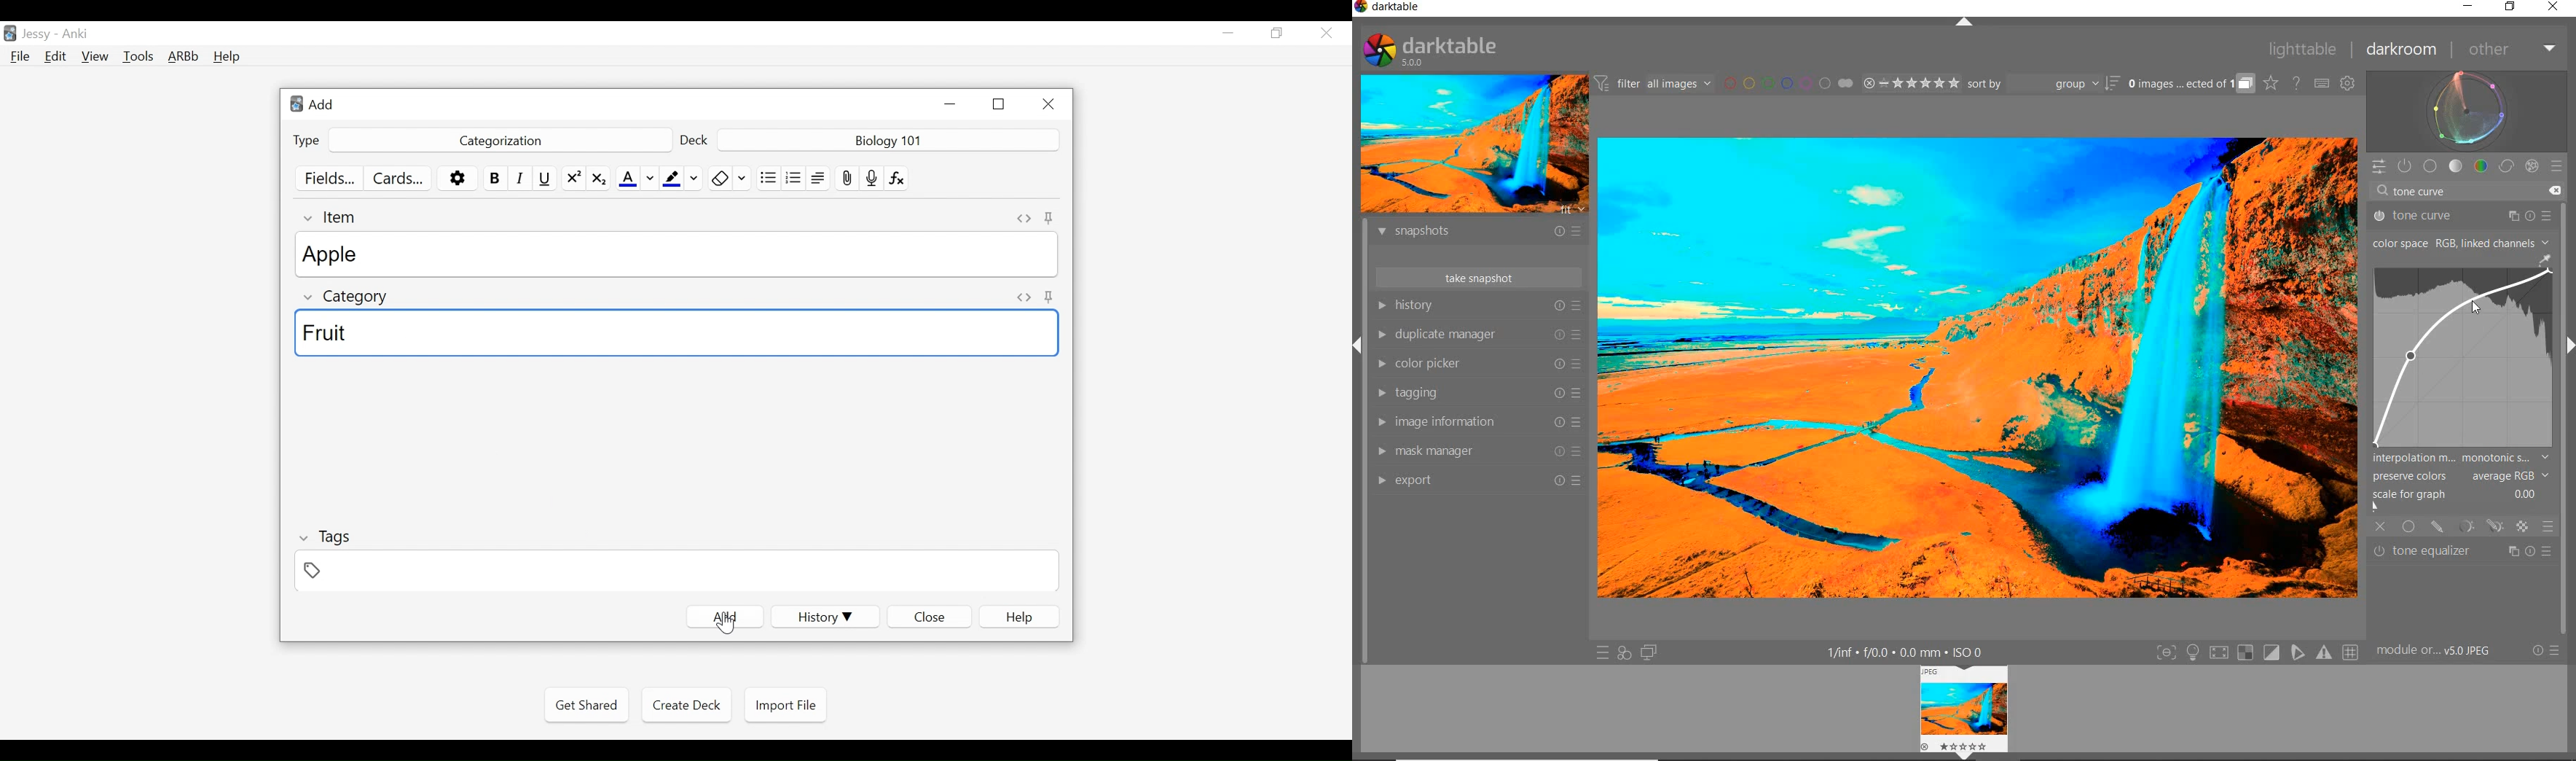 The image size is (2576, 784). Describe the element at coordinates (1326, 33) in the screenshot. I see `Close` at that location.